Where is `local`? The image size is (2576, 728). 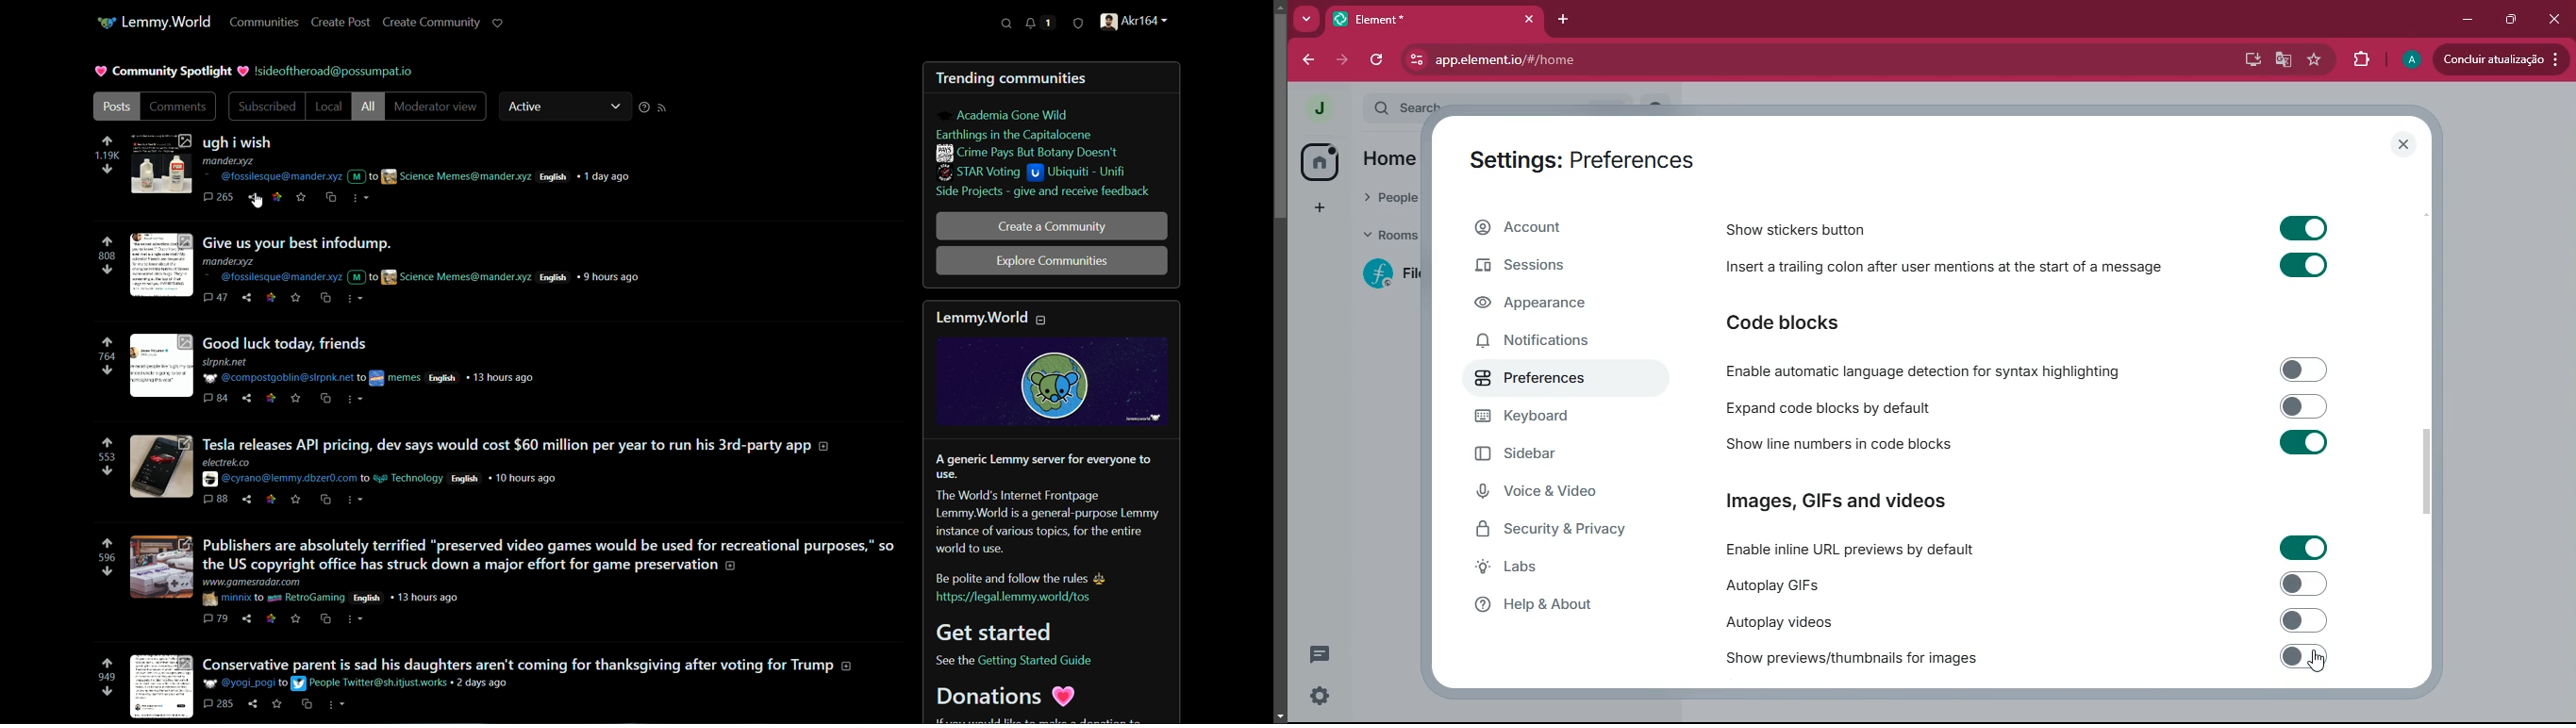
local is located at coordinates (325, 107).